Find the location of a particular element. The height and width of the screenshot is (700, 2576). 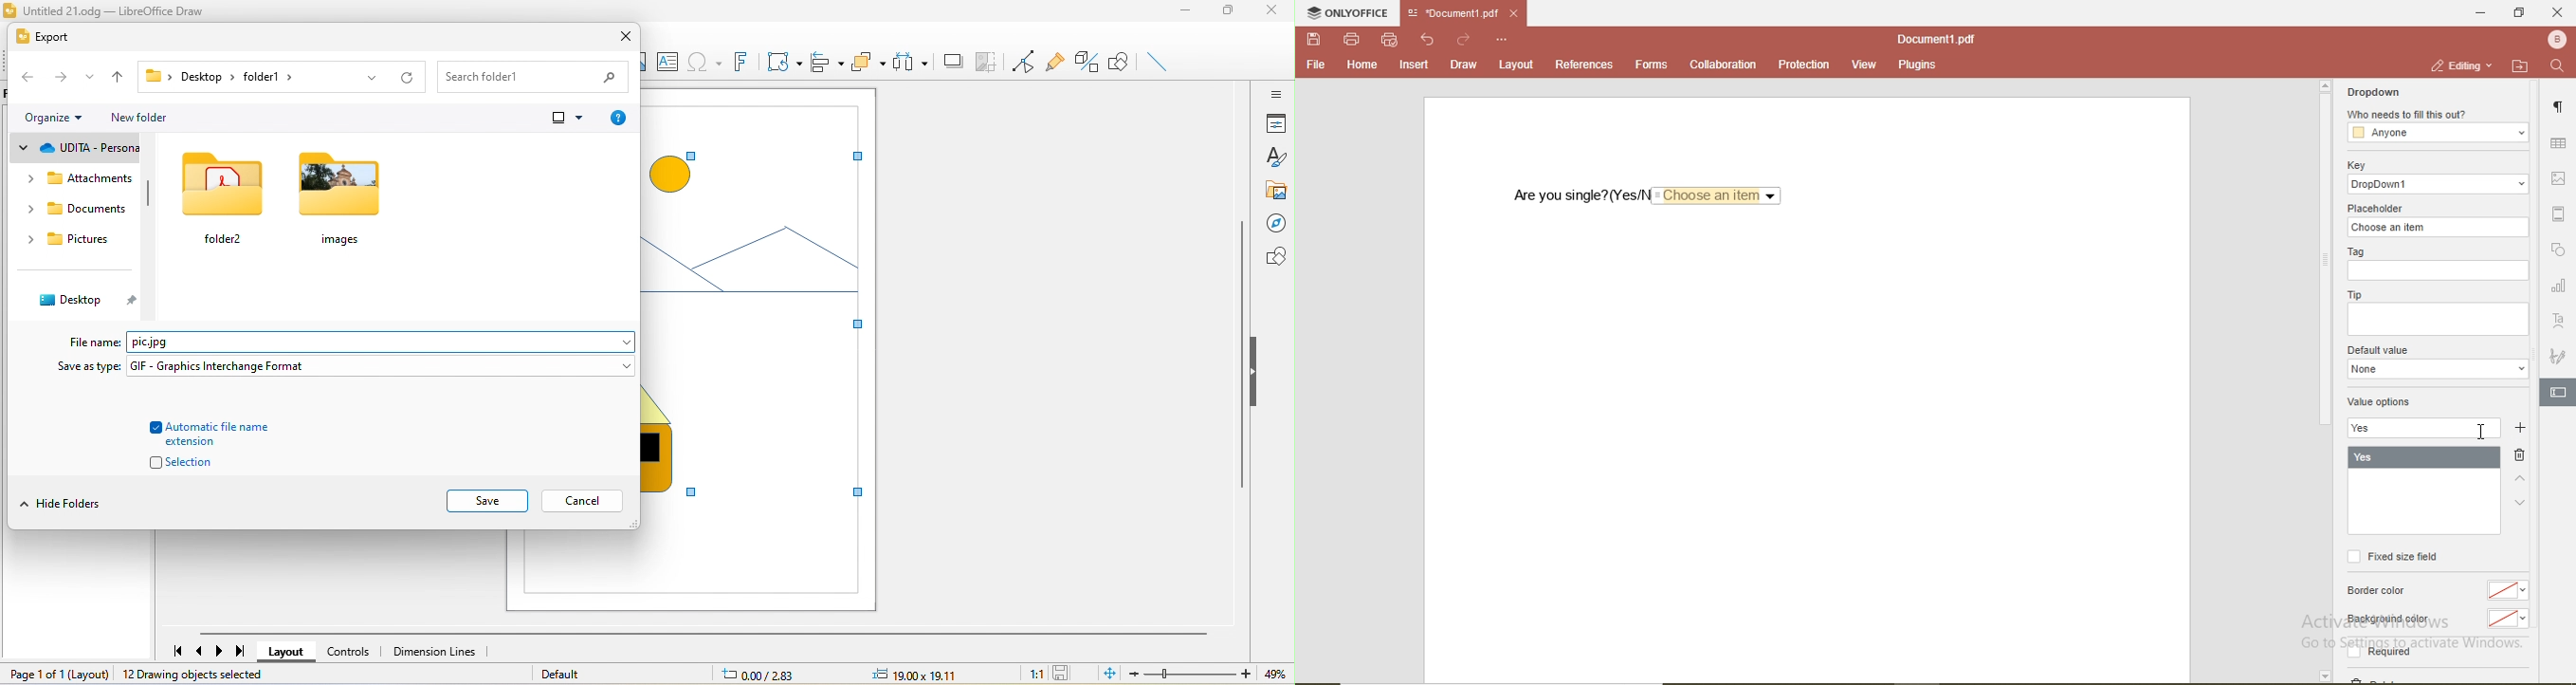

special characters is located at coordinates (704, 62).